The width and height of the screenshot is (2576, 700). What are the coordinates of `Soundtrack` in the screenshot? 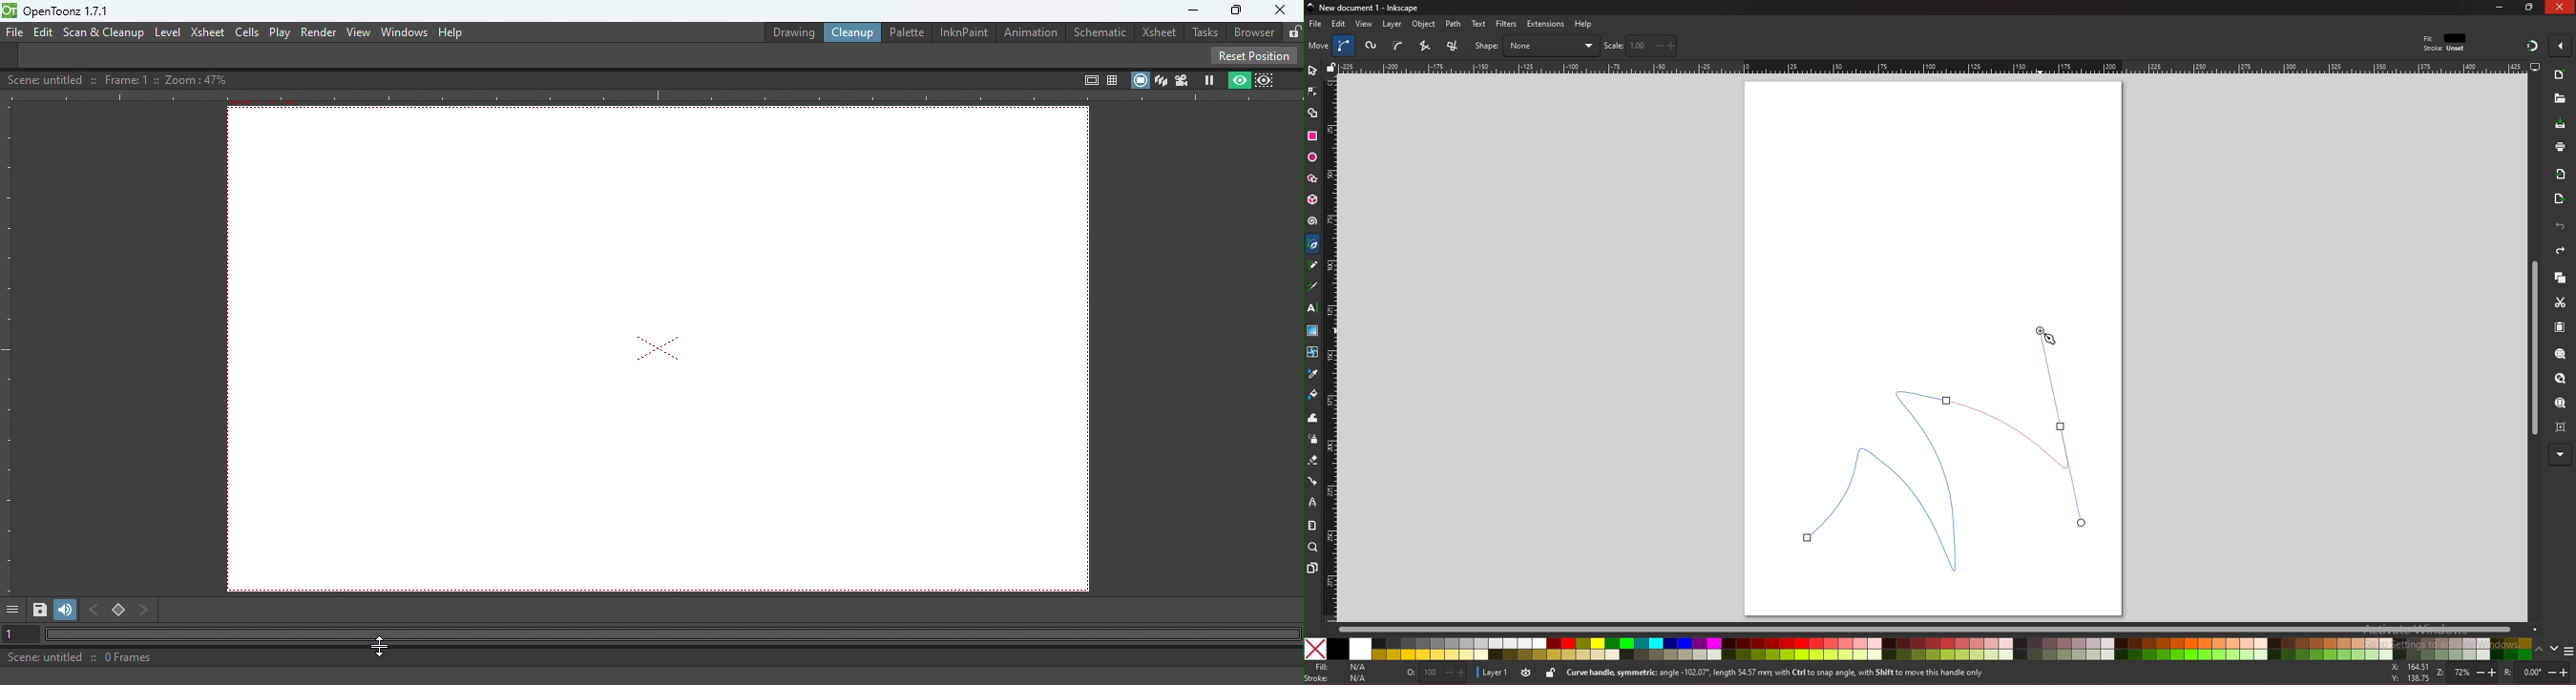 It's located at (66, 610).